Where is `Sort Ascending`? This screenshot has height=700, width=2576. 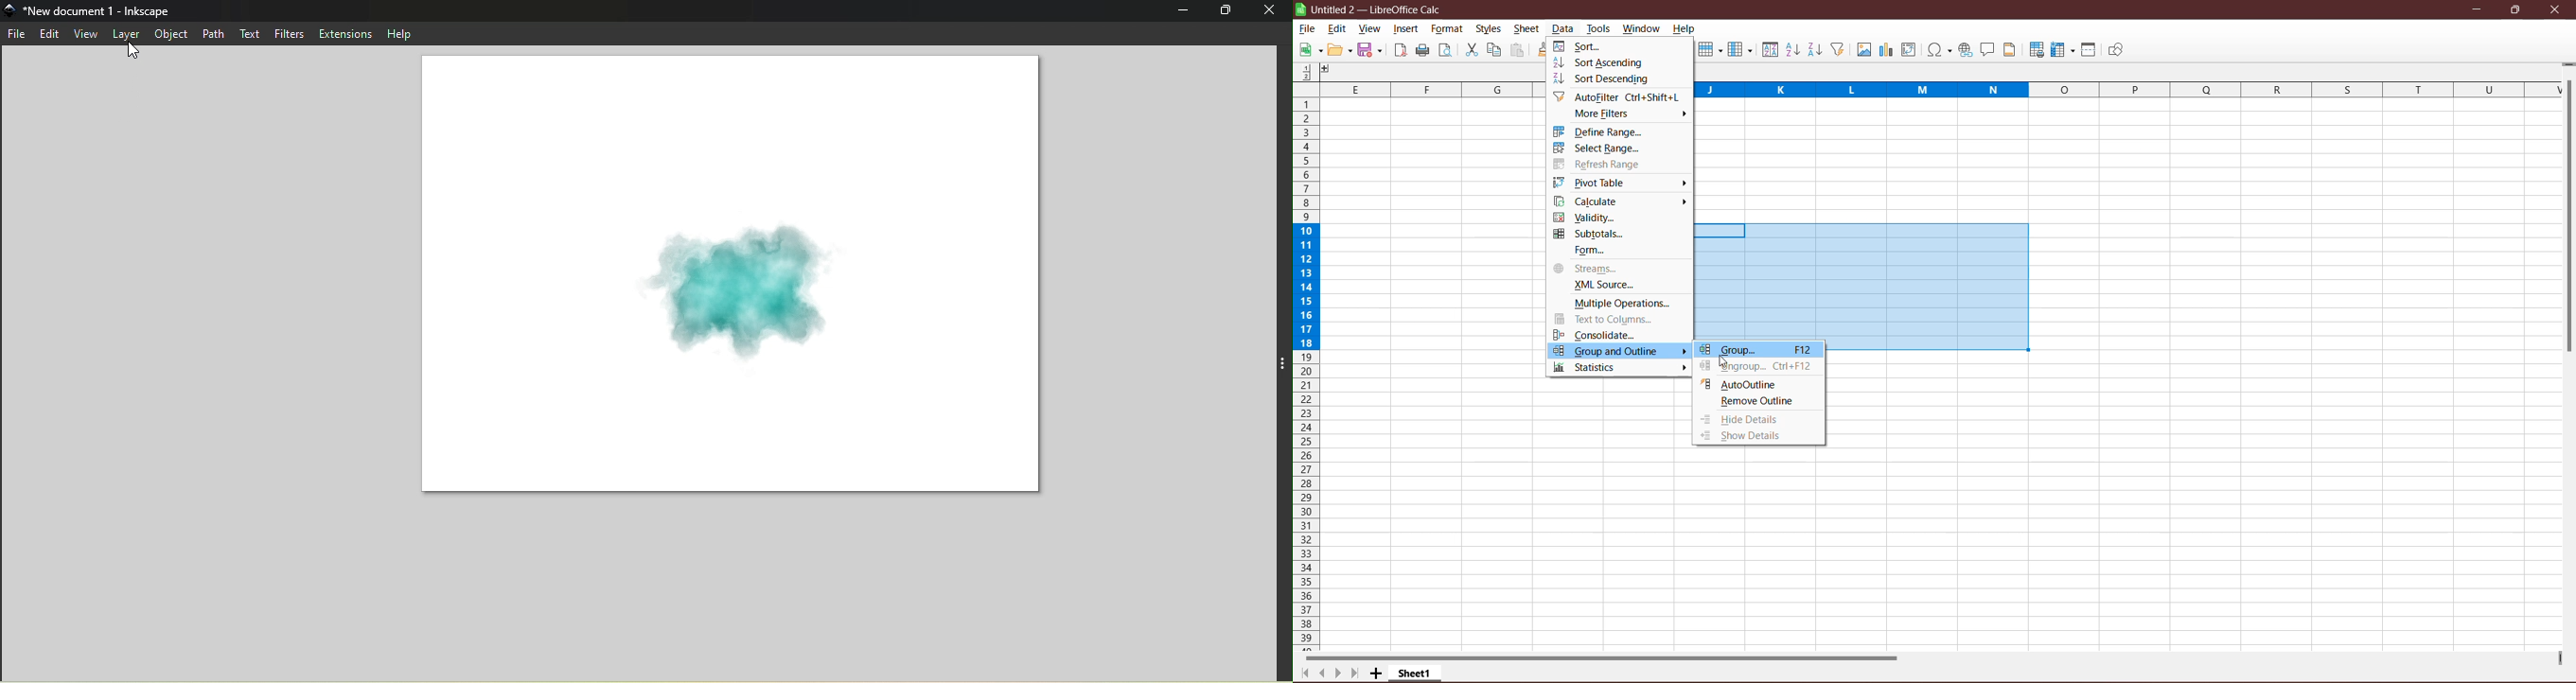 Sort Ascending is located at coordinates (1602, 62).